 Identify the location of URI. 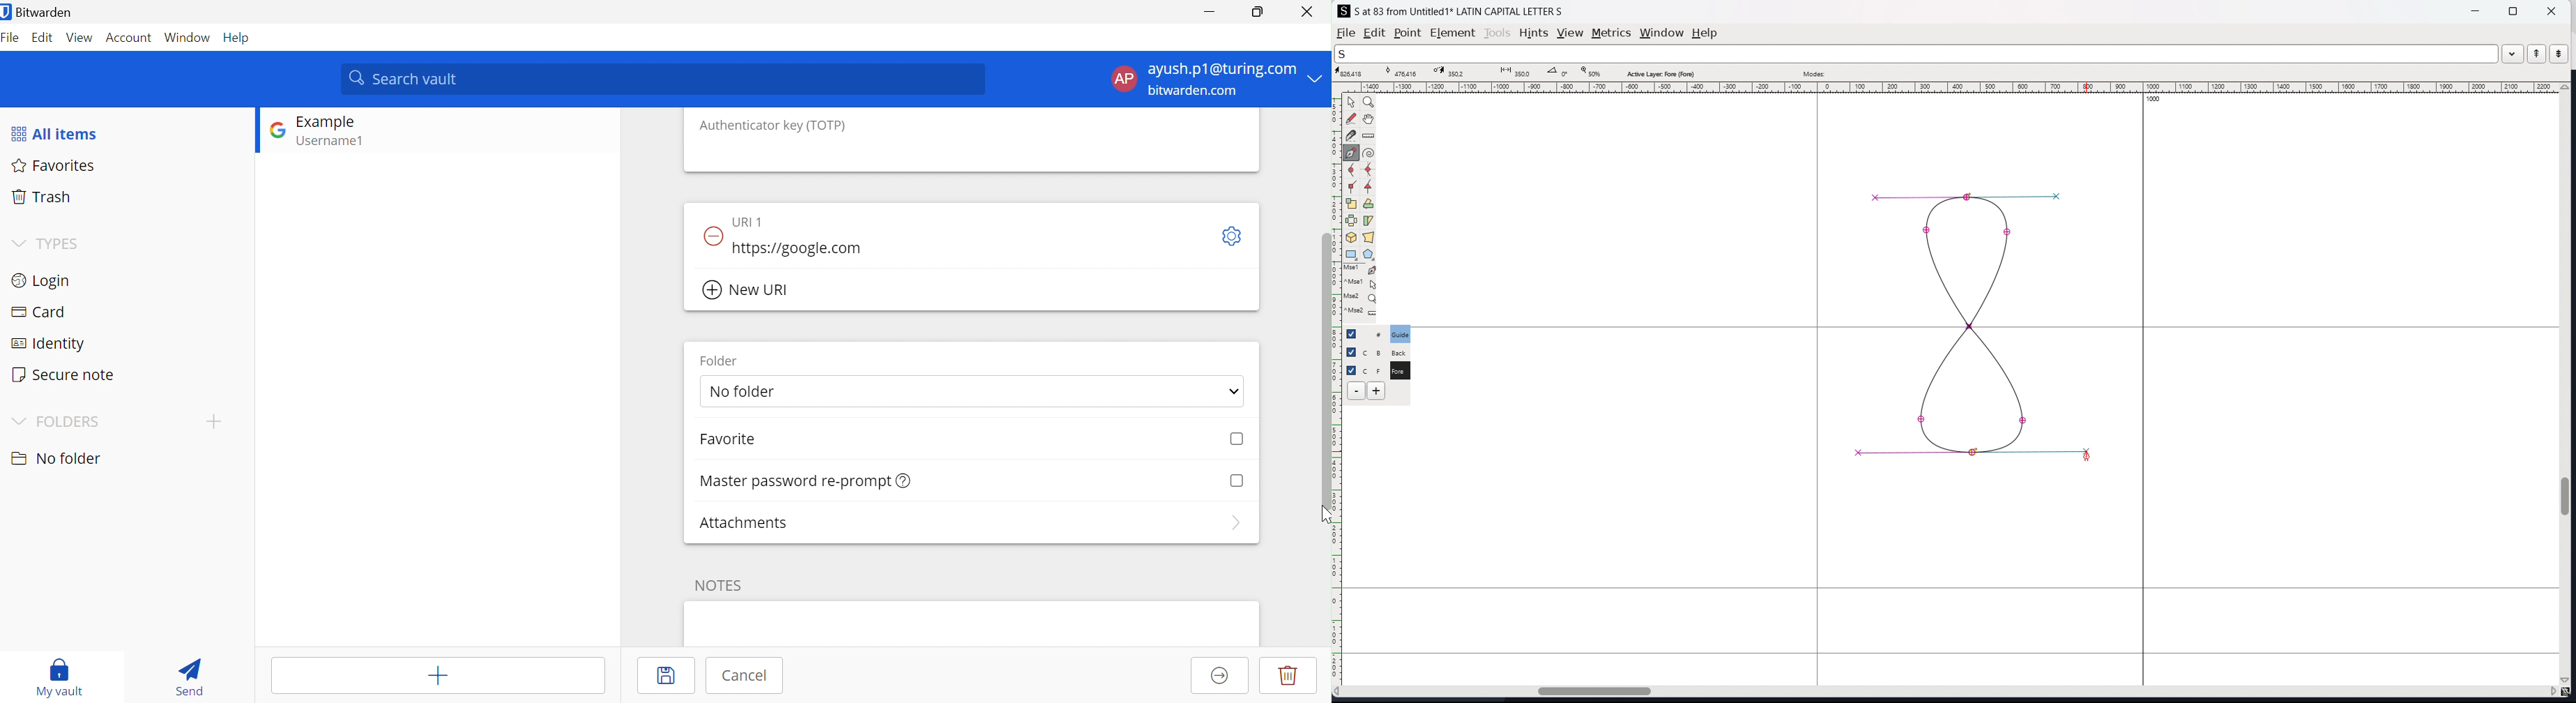
(750, 220).